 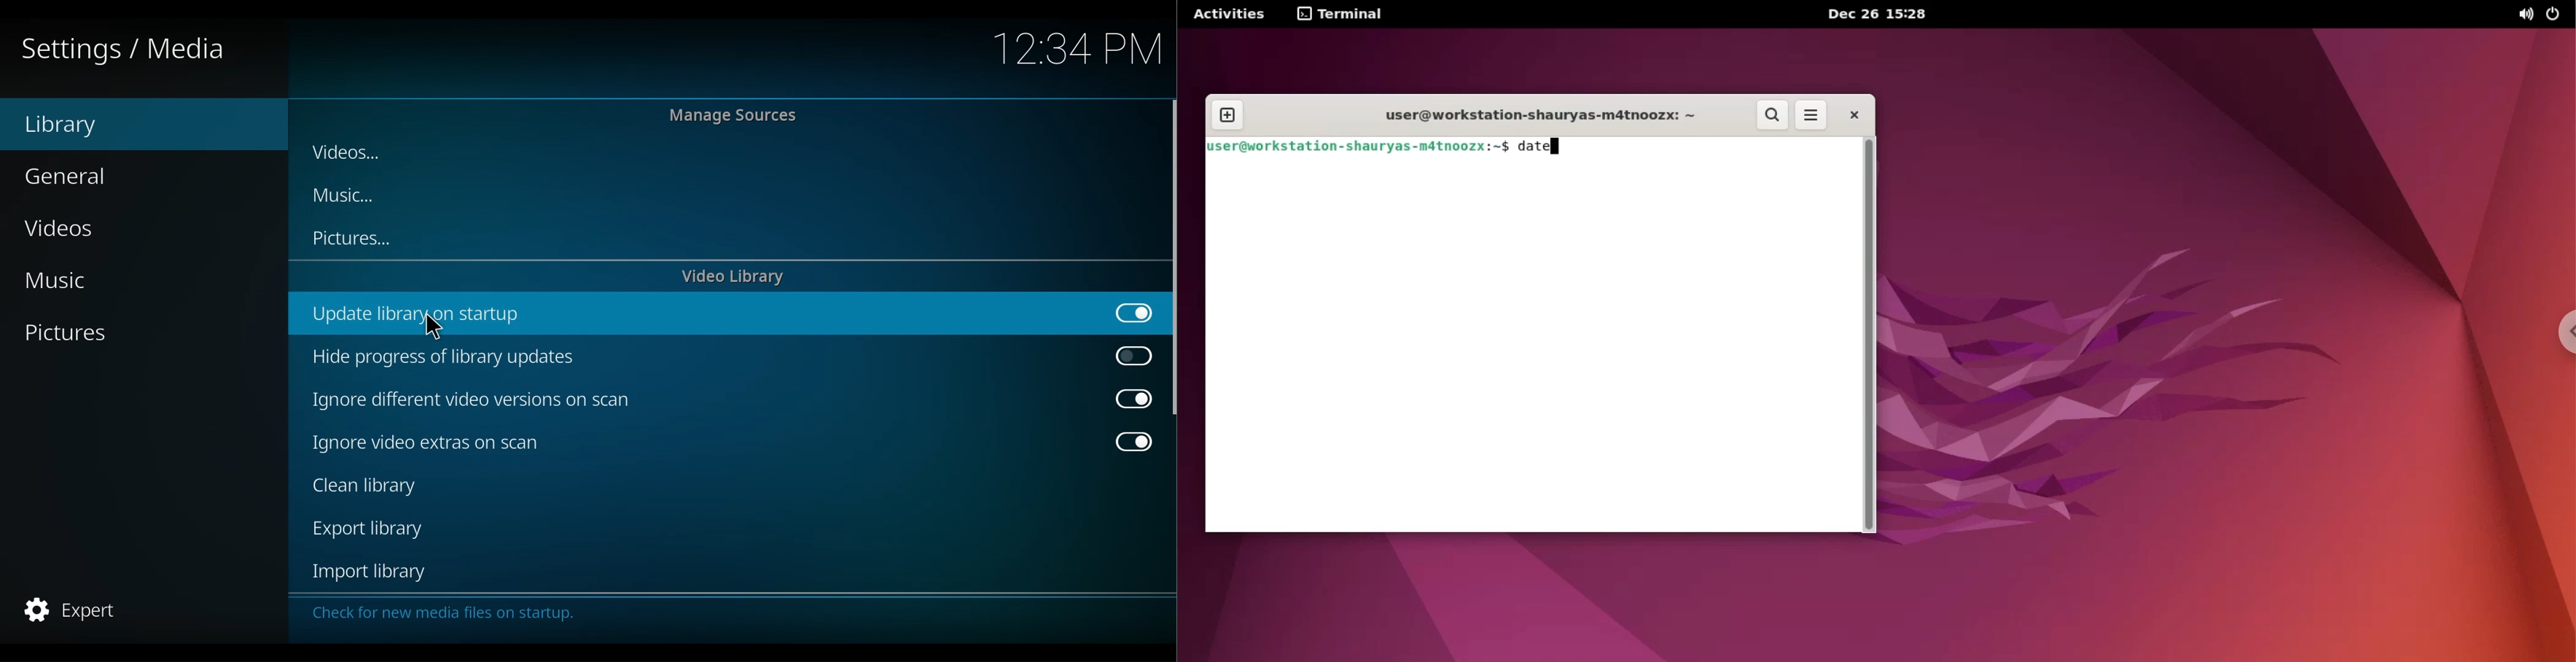 What do you see at coordinates (1131, 443) in the screenshot?
I see `Toggle on/off Ignore video extras on scan` at bounding box center [1131, 443].